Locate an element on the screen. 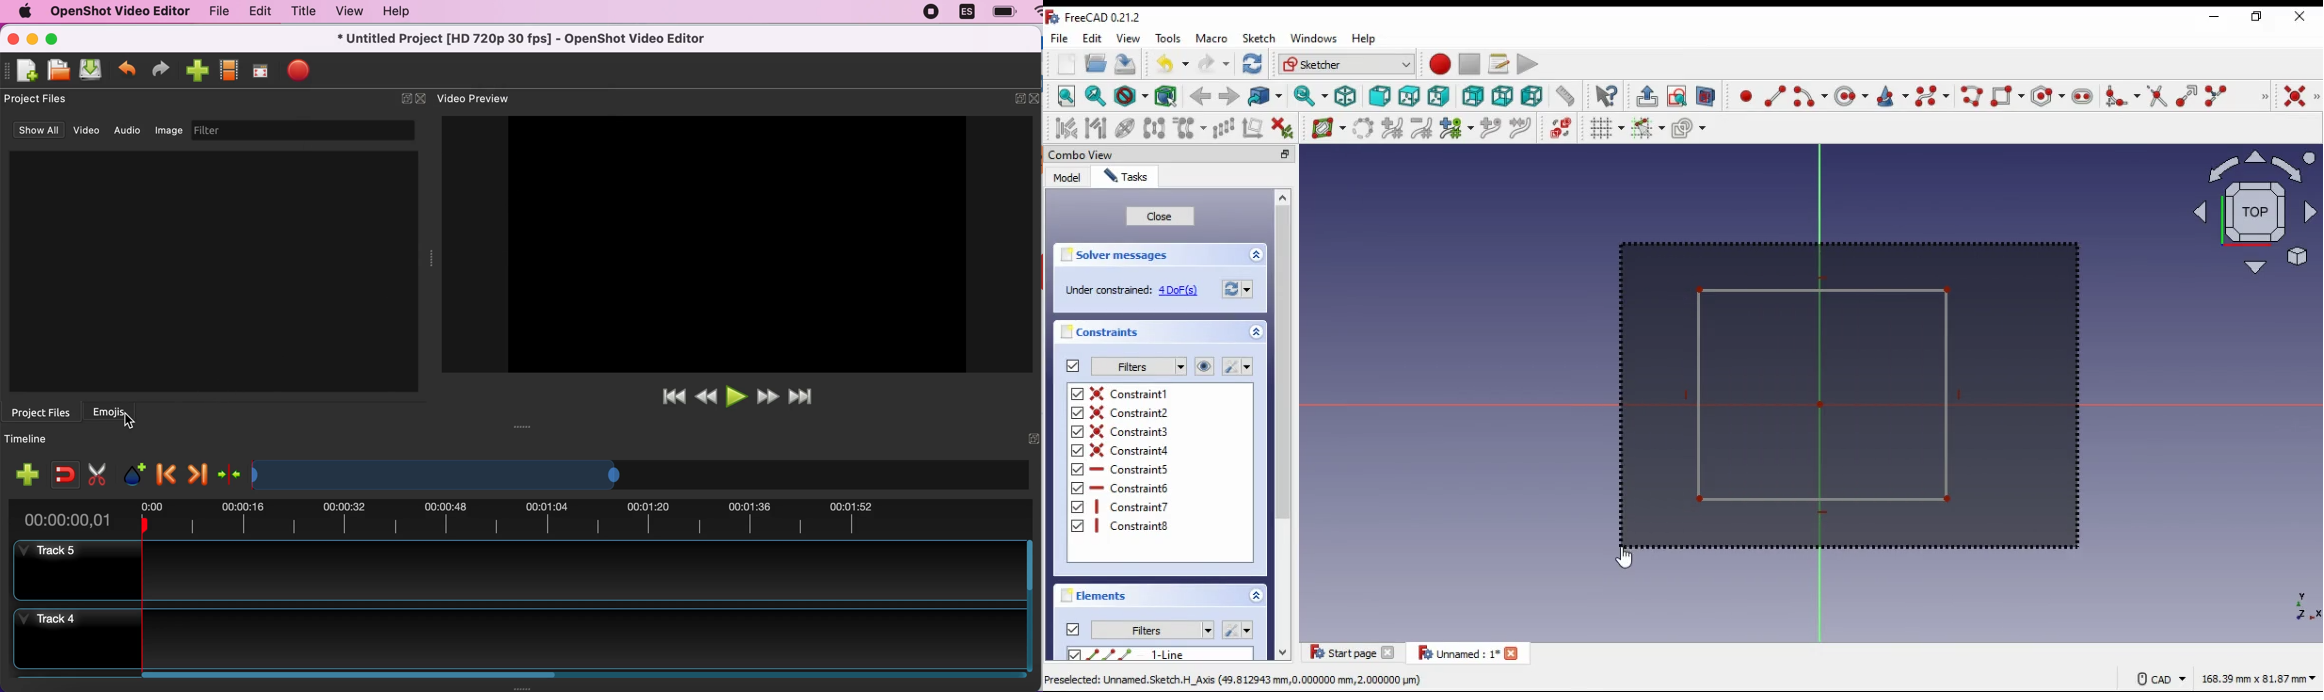 The width and height of the screenshot is (2324, 700). emojis is located at coordinates (115, 411).